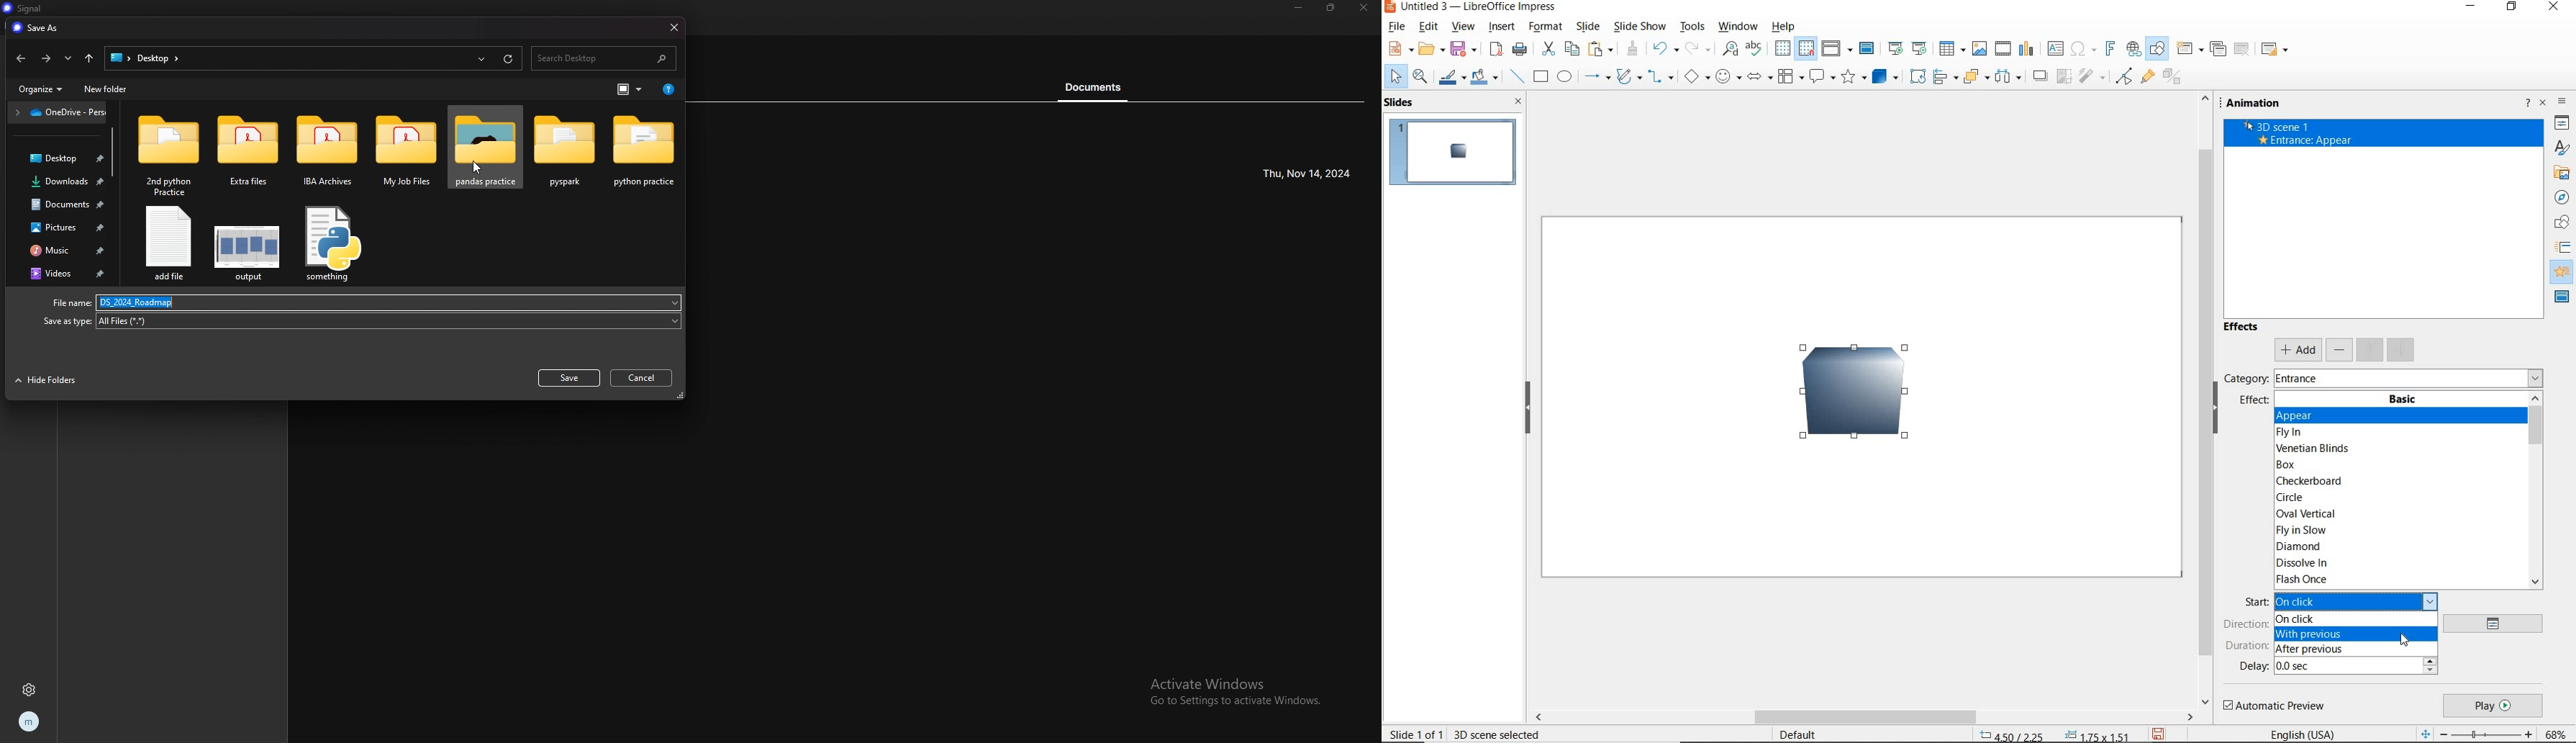 The image size is (2576, 756). I want to click on insert text box, so click(2054, 48).